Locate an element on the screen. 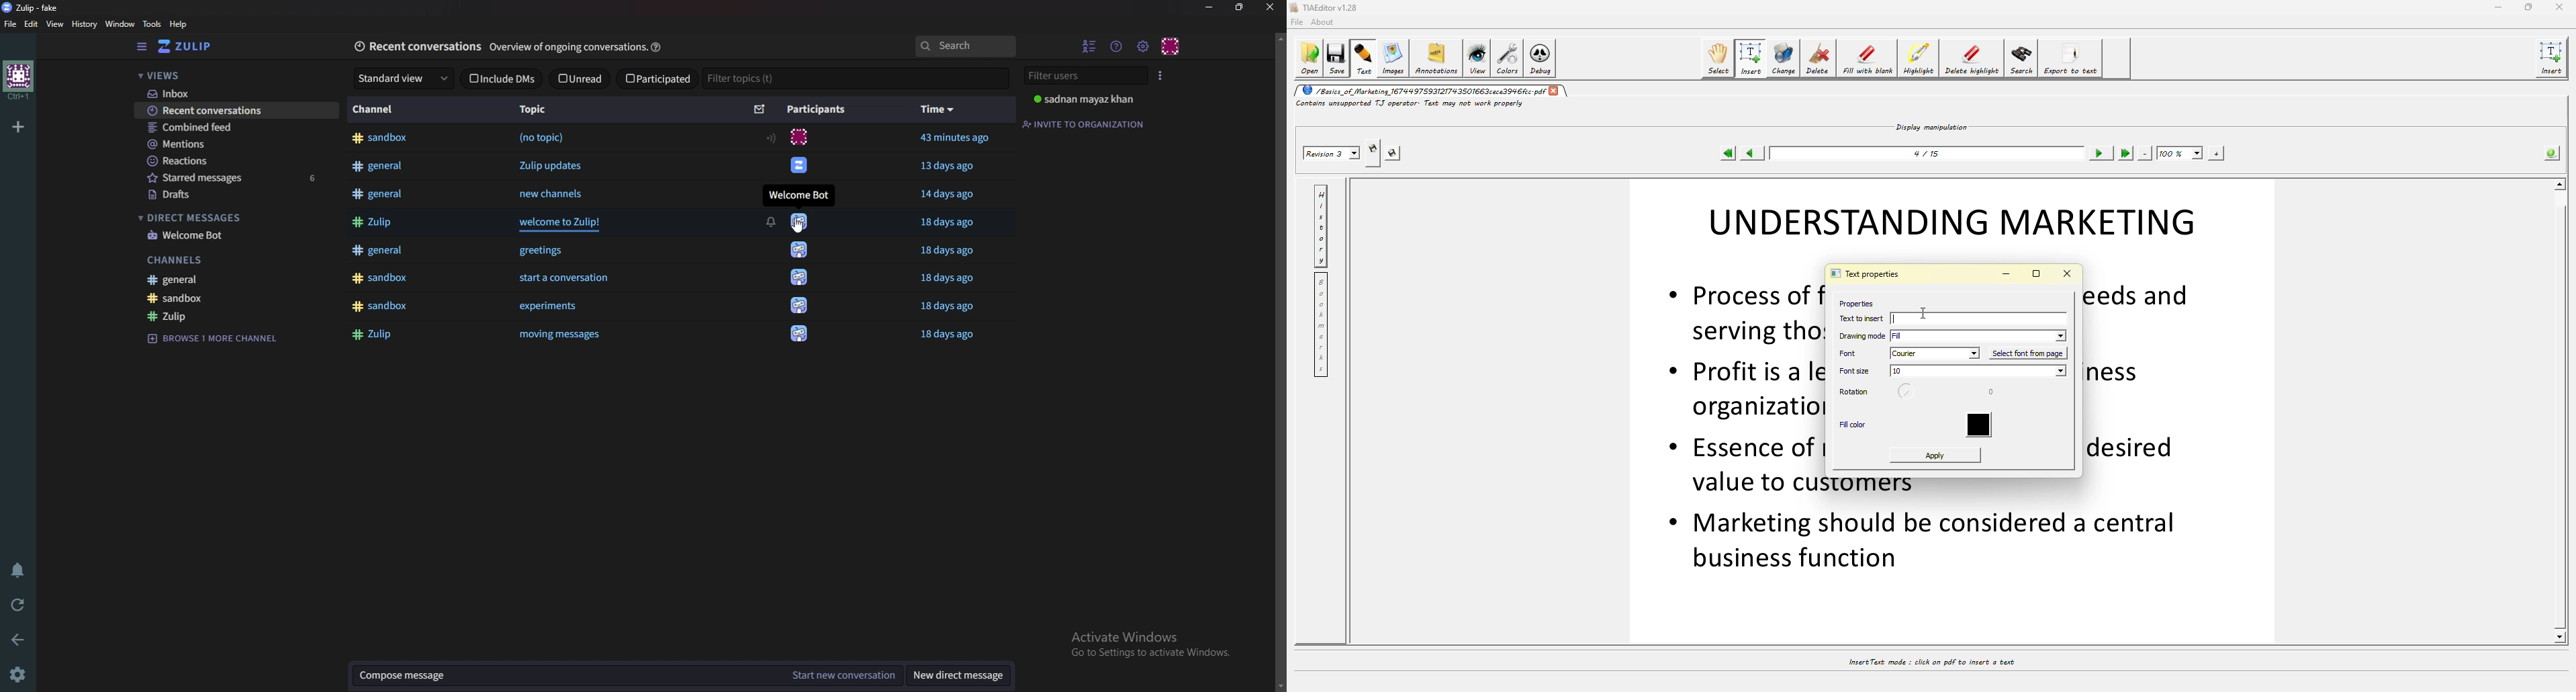 This screenshot has height=700, width=2576.  Personal menu is located at coordinates (1171, 46).